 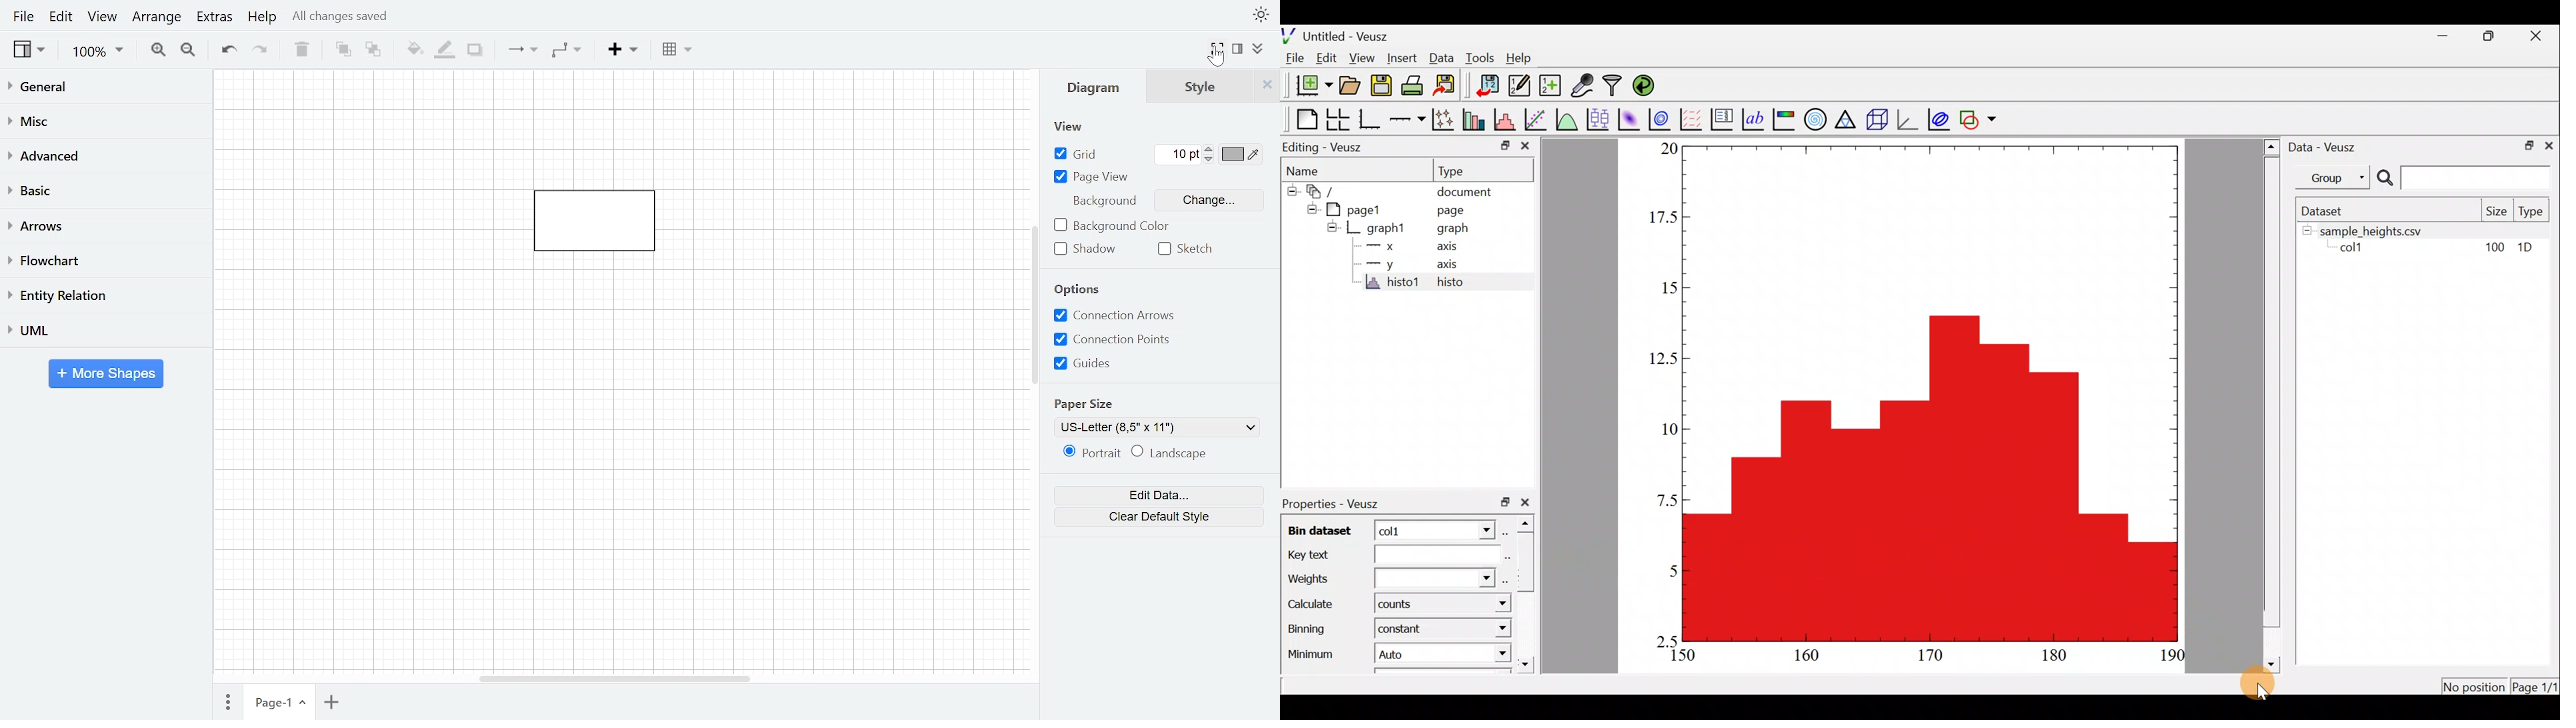 I want to click on Arrows, so click(x=104, y=227).